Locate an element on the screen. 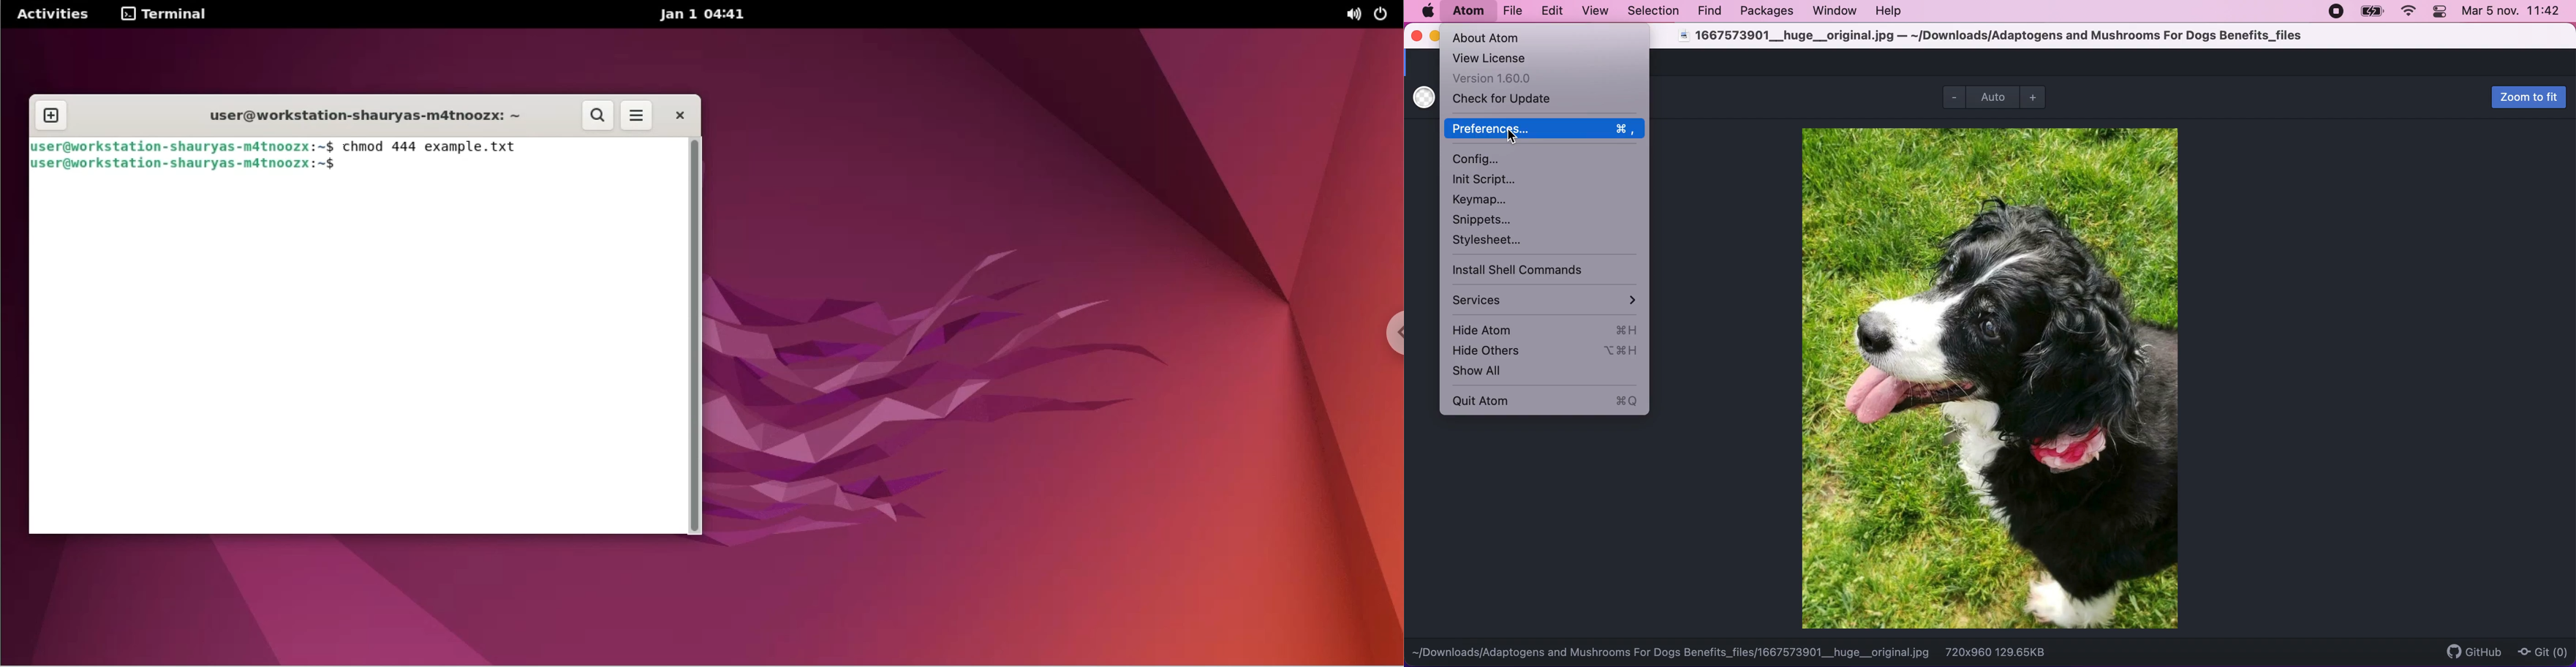 This screenshot has width=2576, height=672. use white transparent backgrouns is located at coordinates (1425, 98).